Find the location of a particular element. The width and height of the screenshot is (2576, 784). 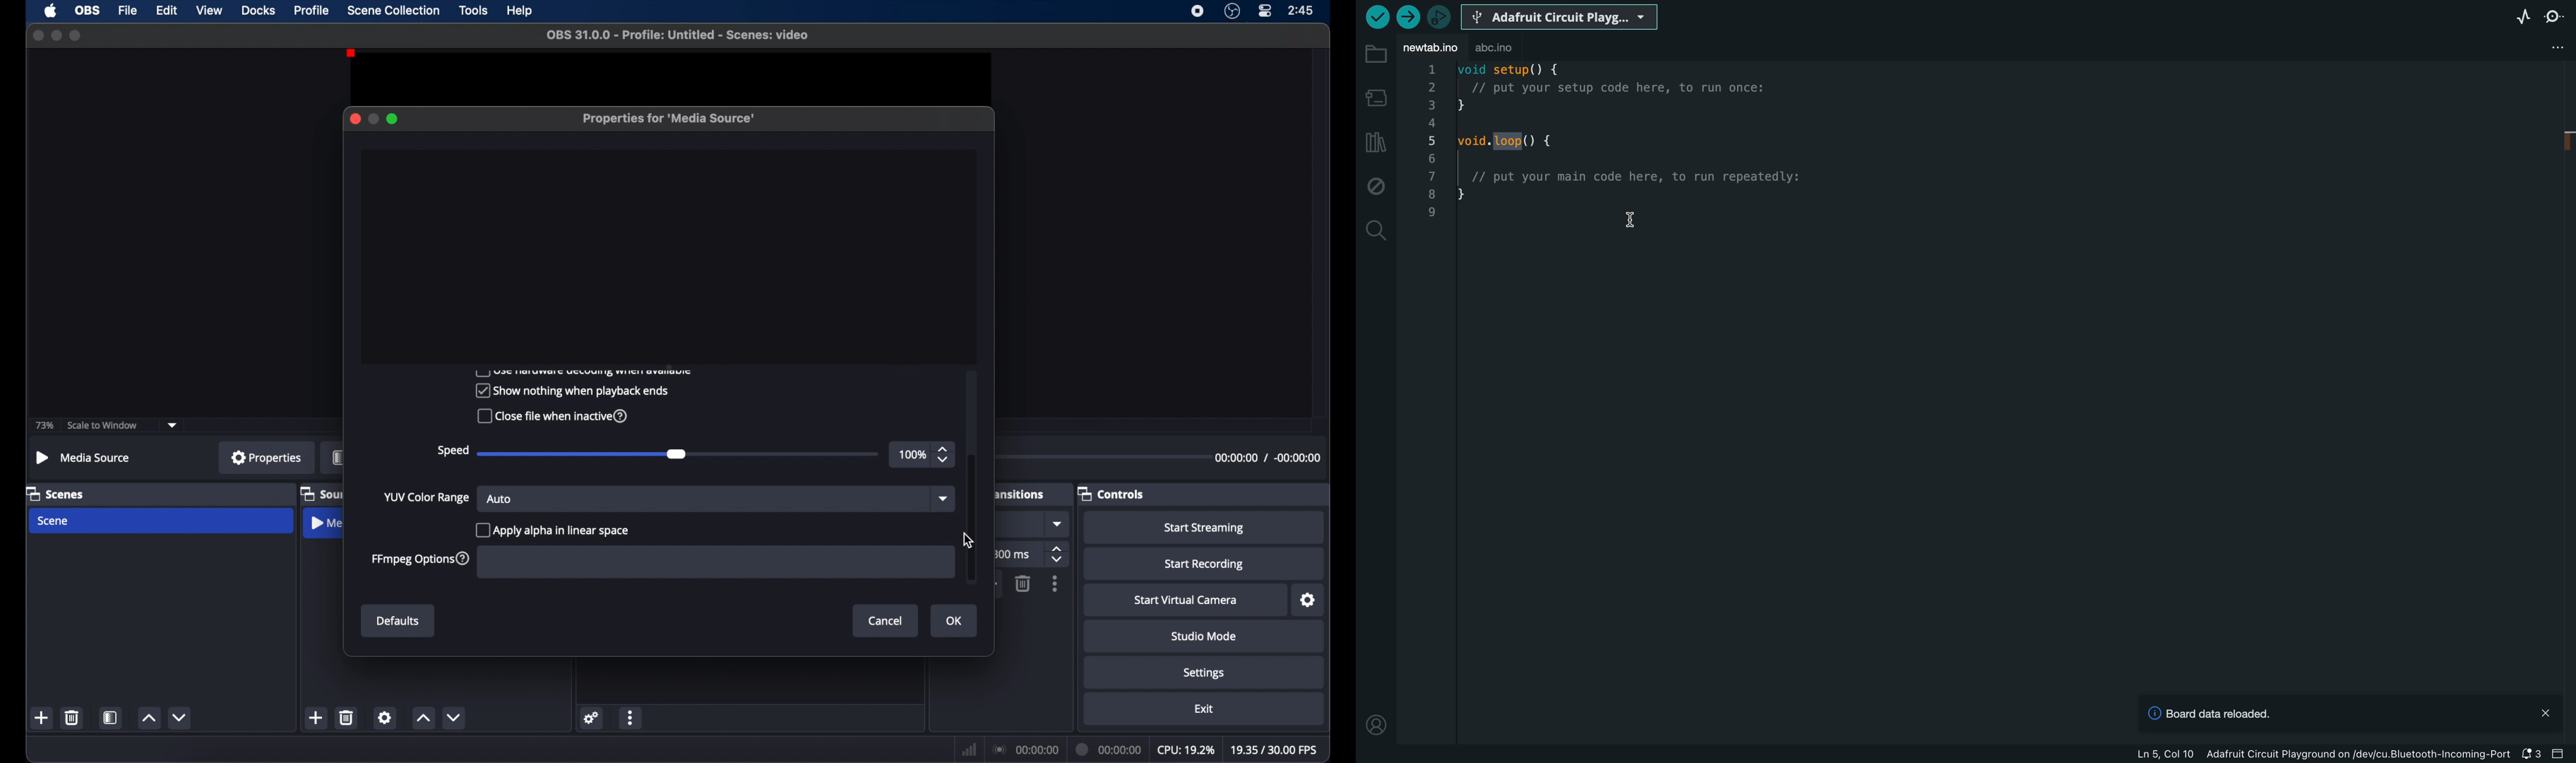

exit is located at coordinates (1204, 709).